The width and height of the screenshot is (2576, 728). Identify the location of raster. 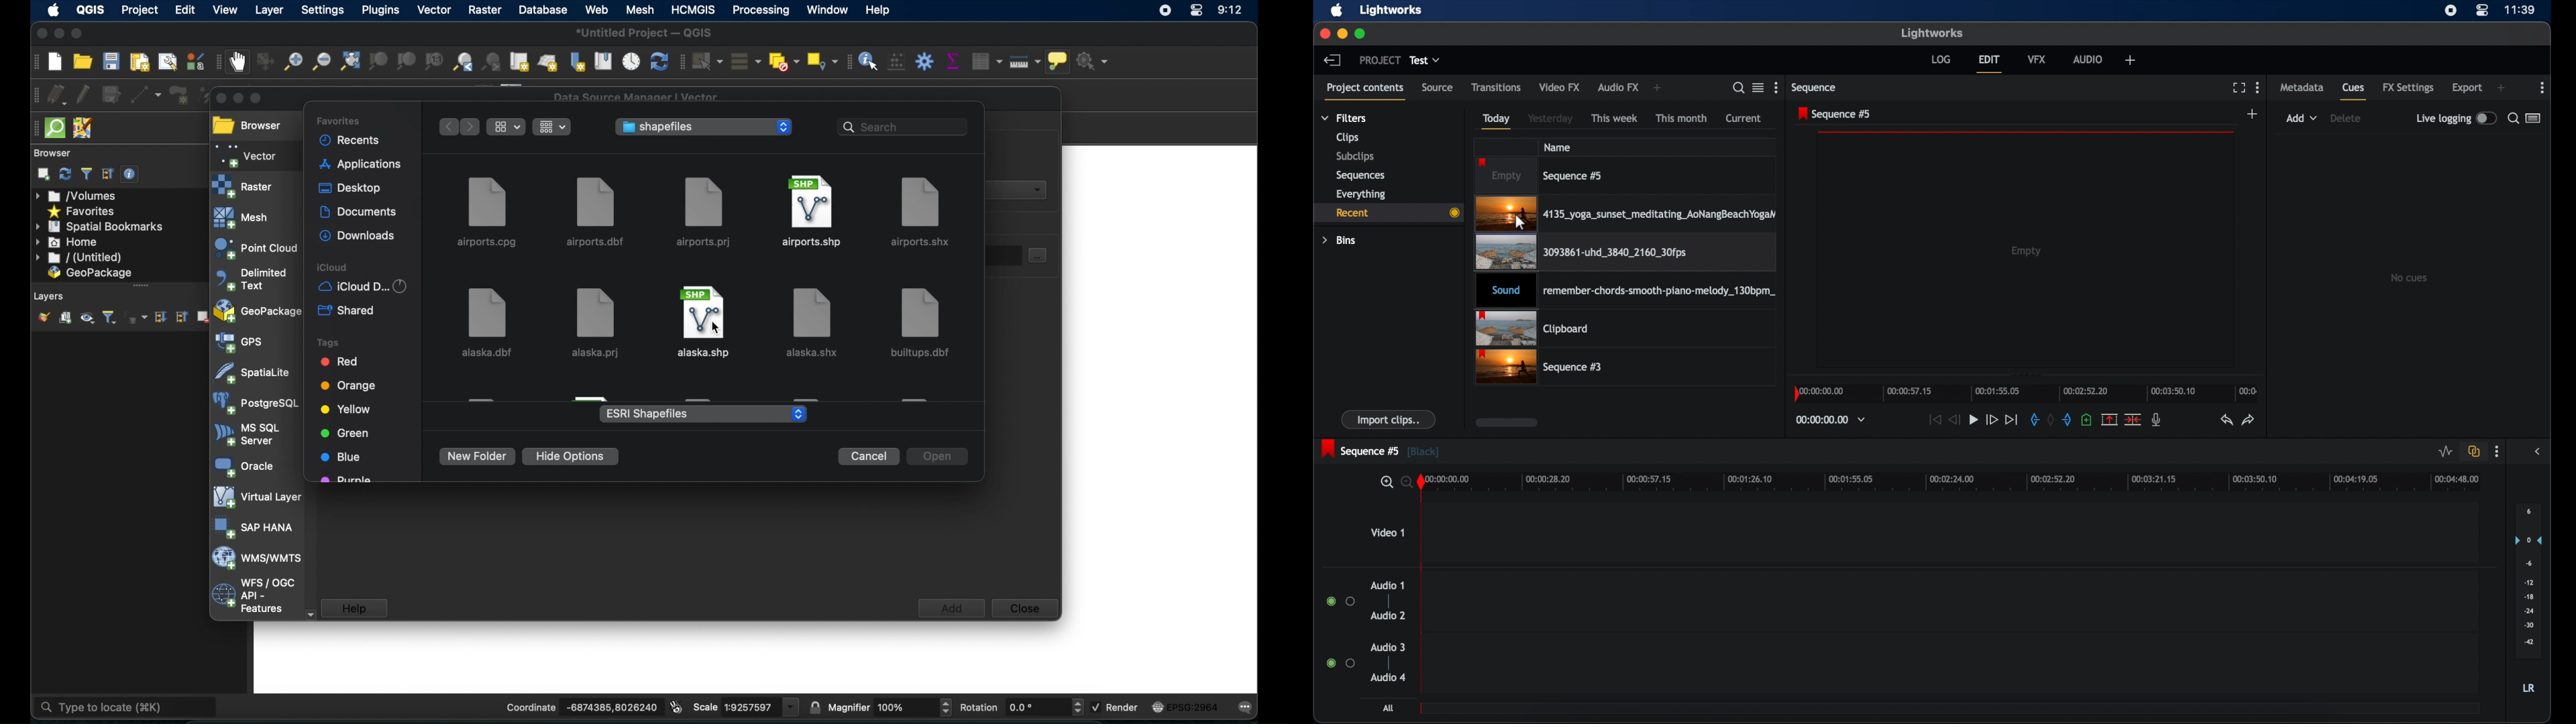
(482, 11).